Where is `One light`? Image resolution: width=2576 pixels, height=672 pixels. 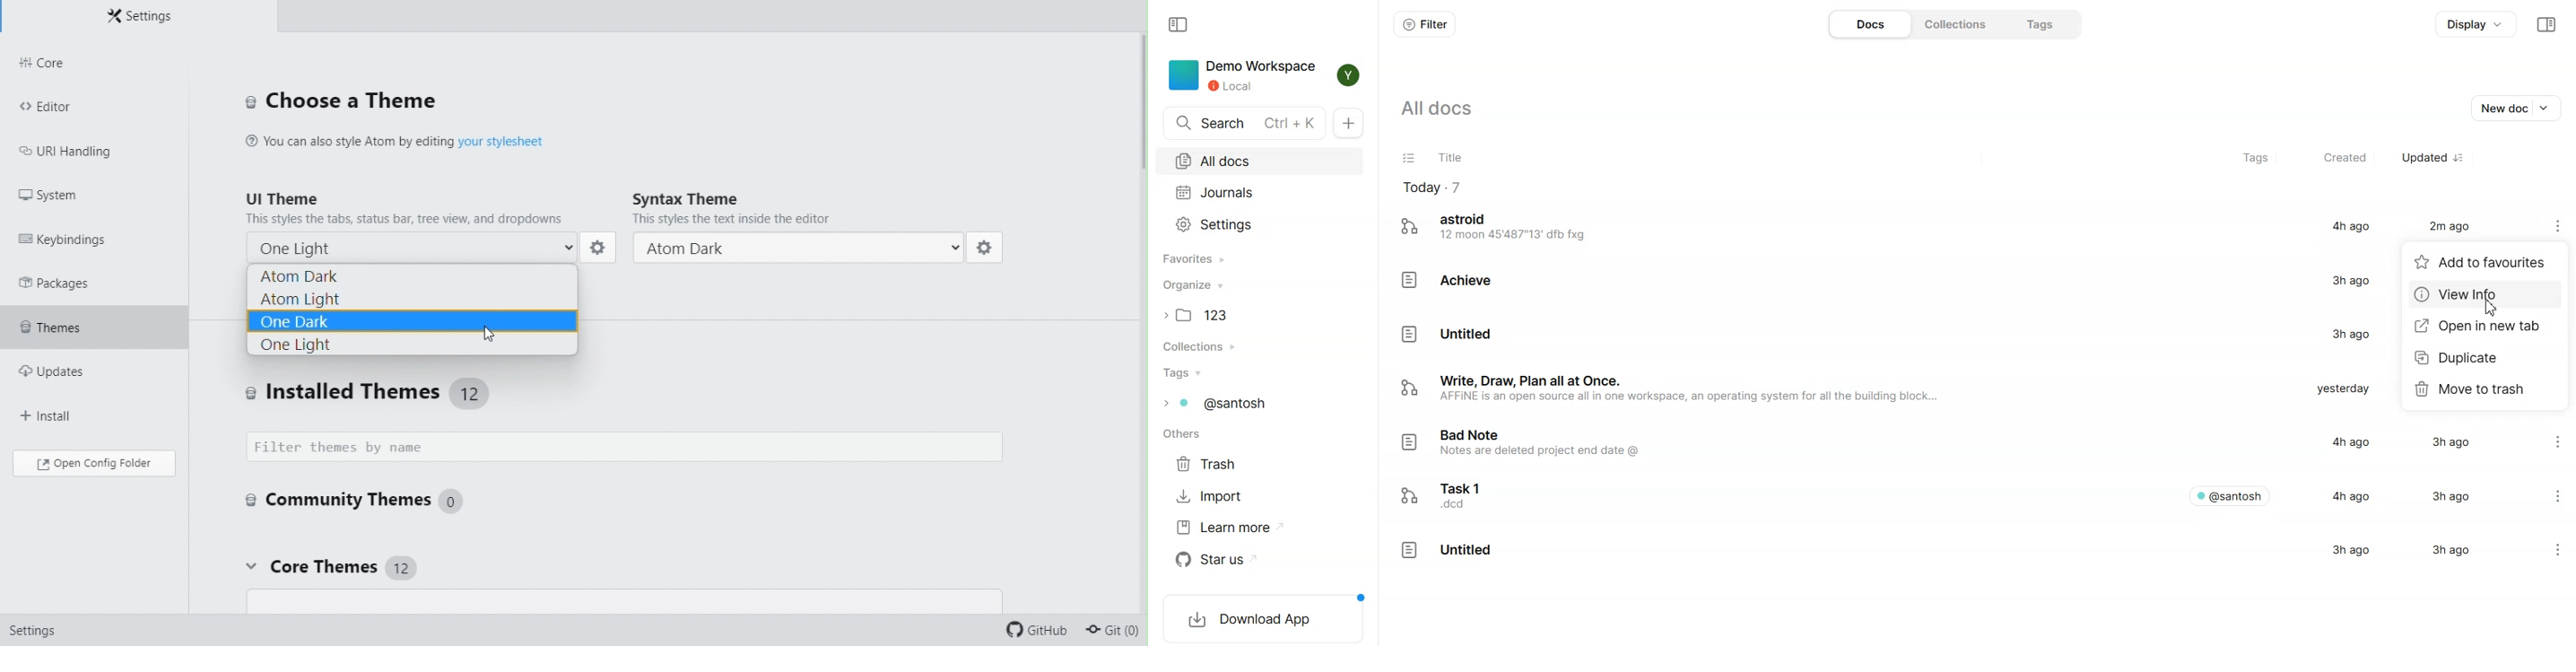 One light is located at coordinates (413, 346).